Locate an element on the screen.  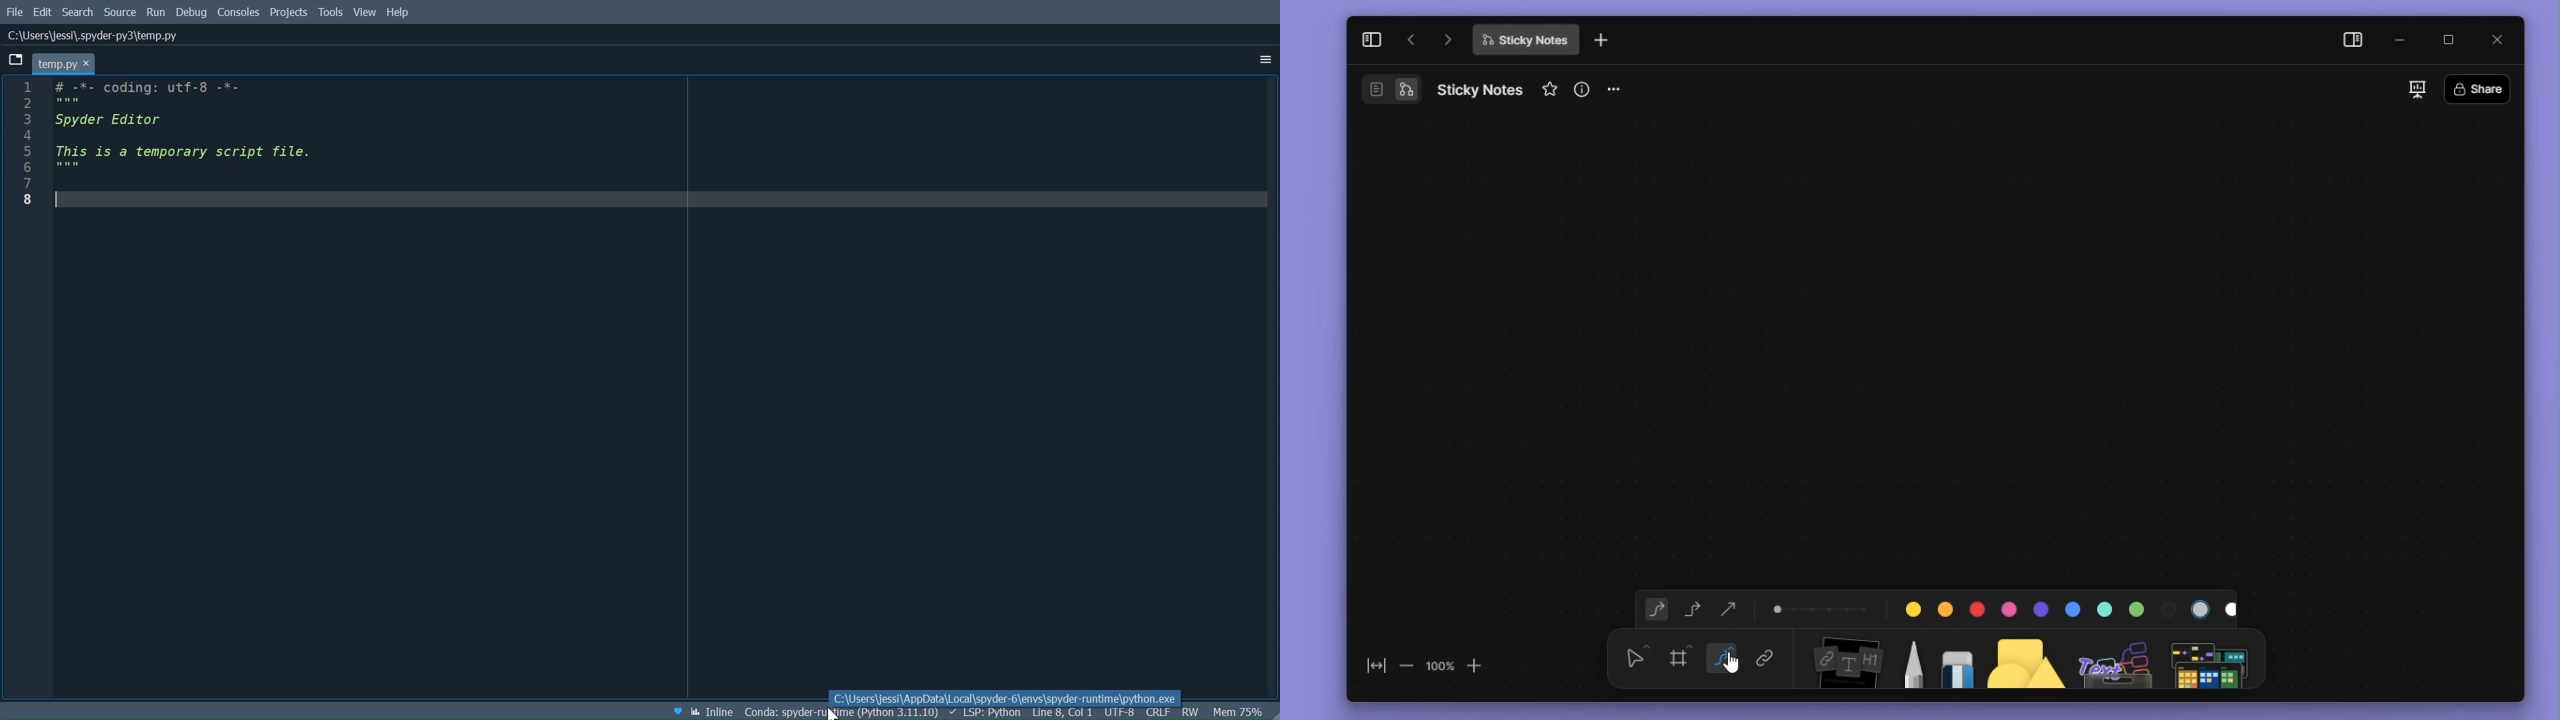
Edit is located at coordinates (42, 11).